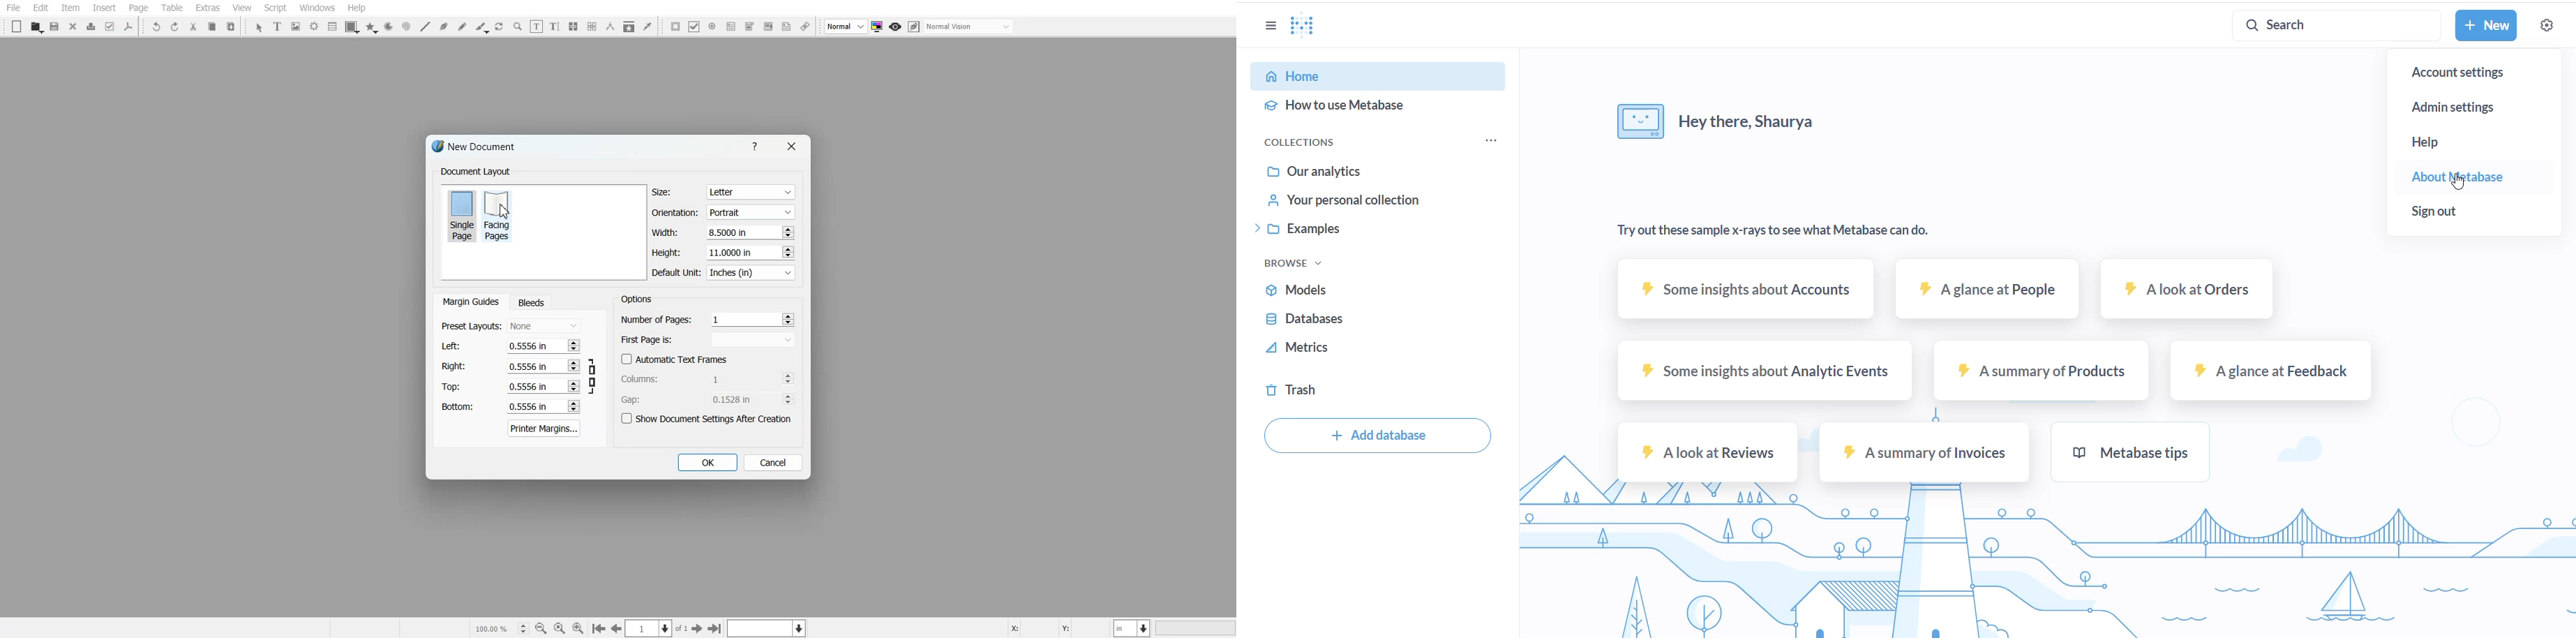  What do you see at coordinates (560, 628) in the screenshot?
I see `Zoom to 100%` at bounding box center [560, 628].